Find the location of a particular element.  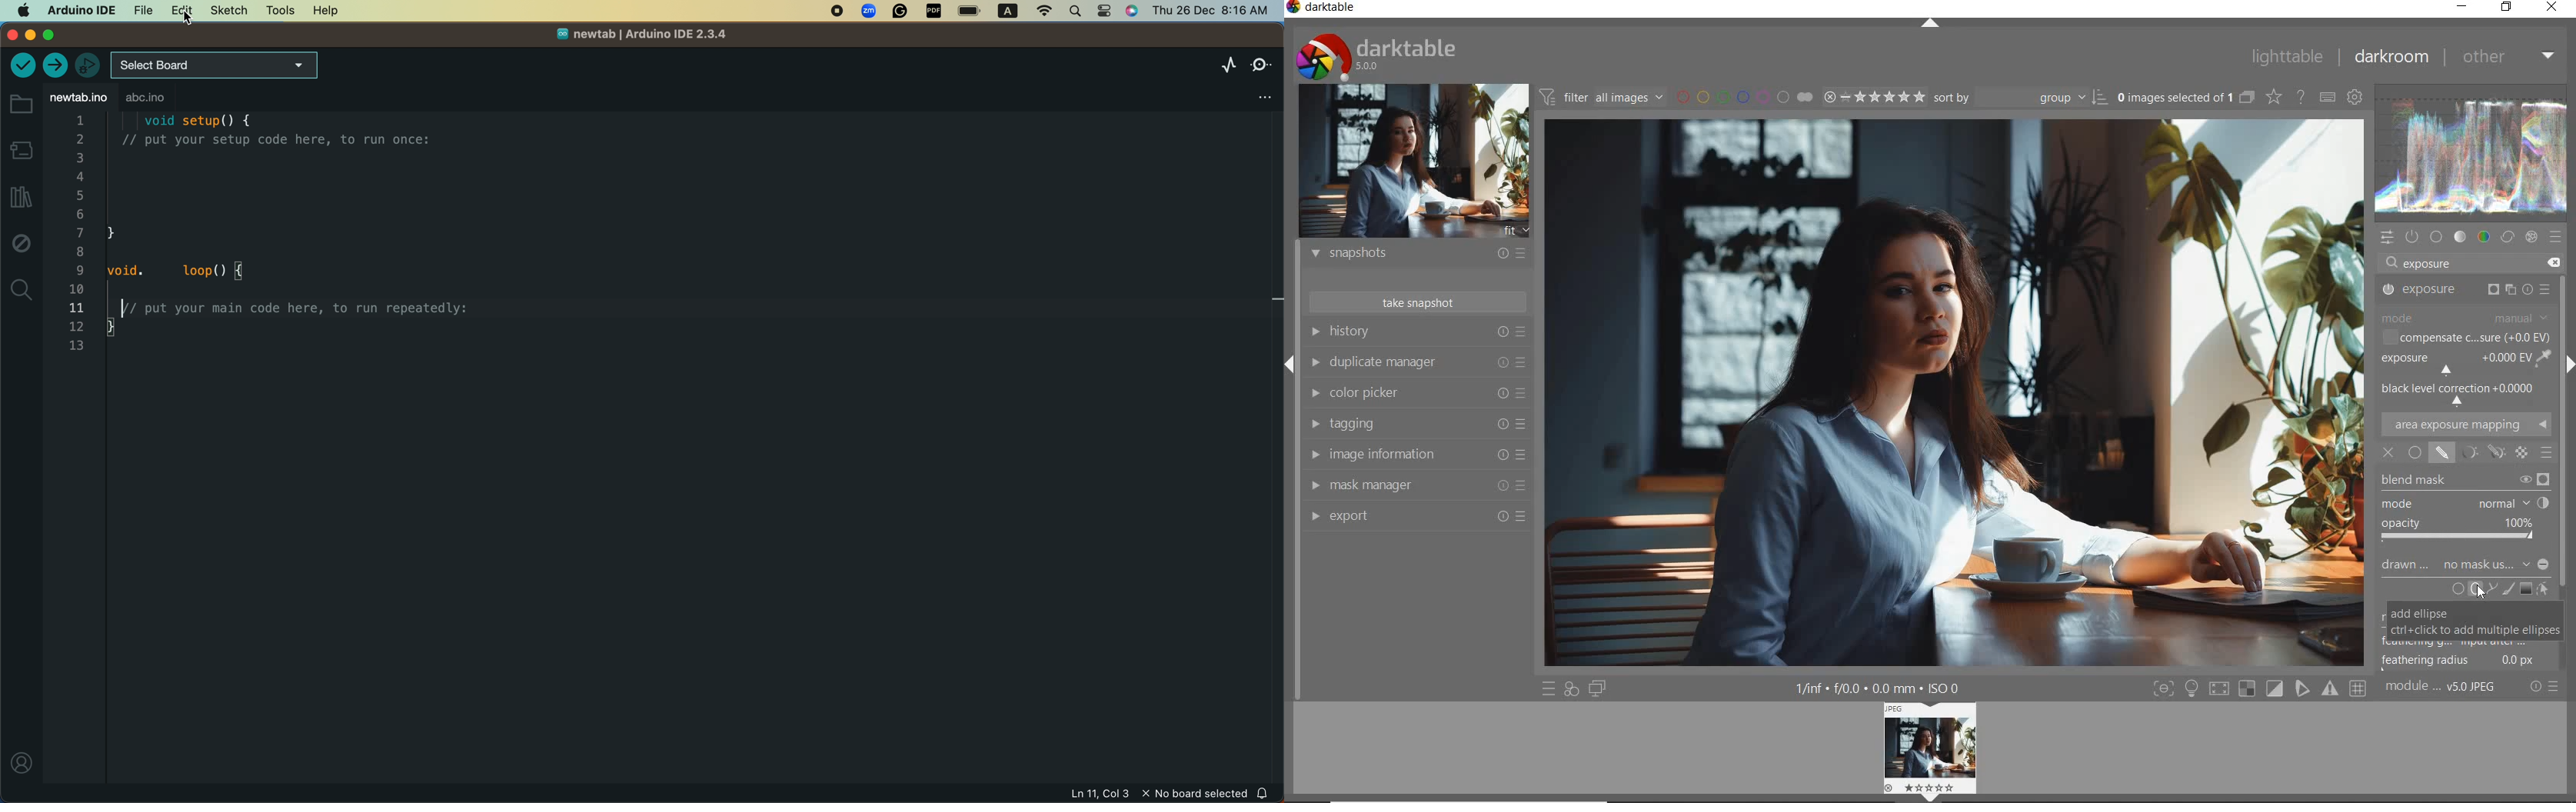

MODE is located at coordinates (2465, 504).